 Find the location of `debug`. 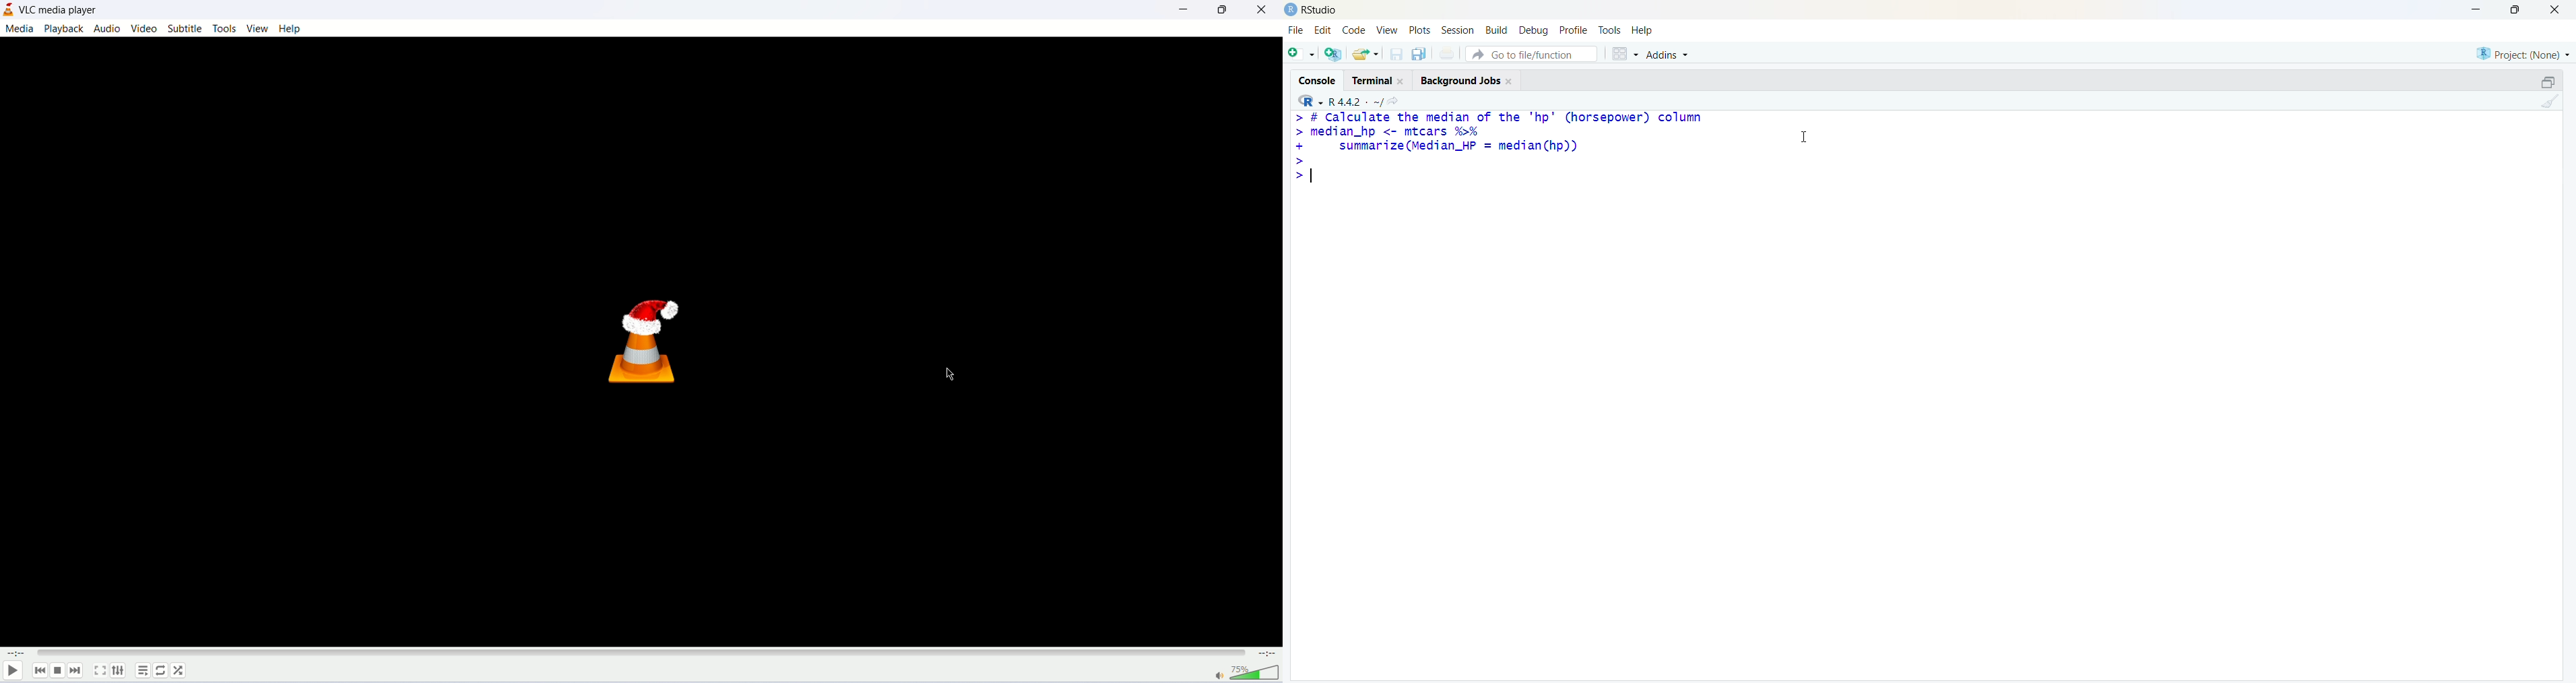

debug is located at coordinates (1533, 32).